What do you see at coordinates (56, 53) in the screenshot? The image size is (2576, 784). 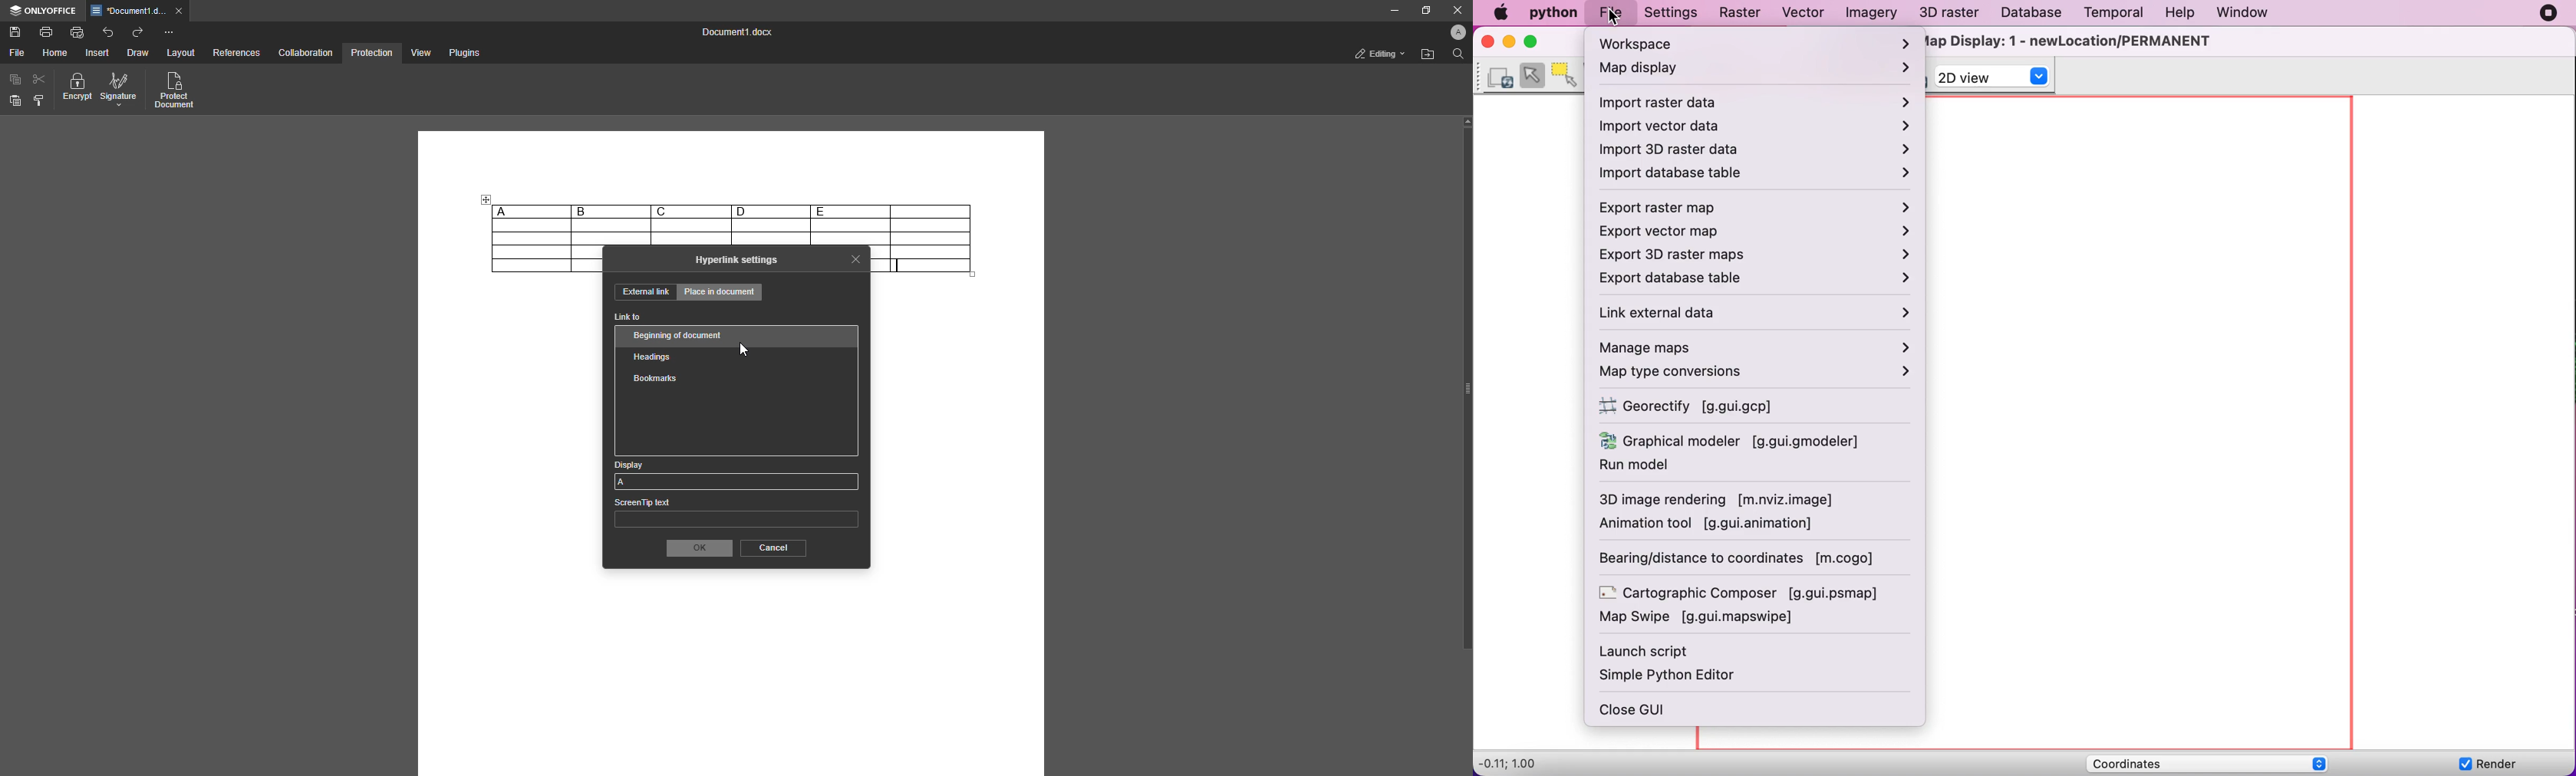 I see `Home` at bounding box center [56, 53].